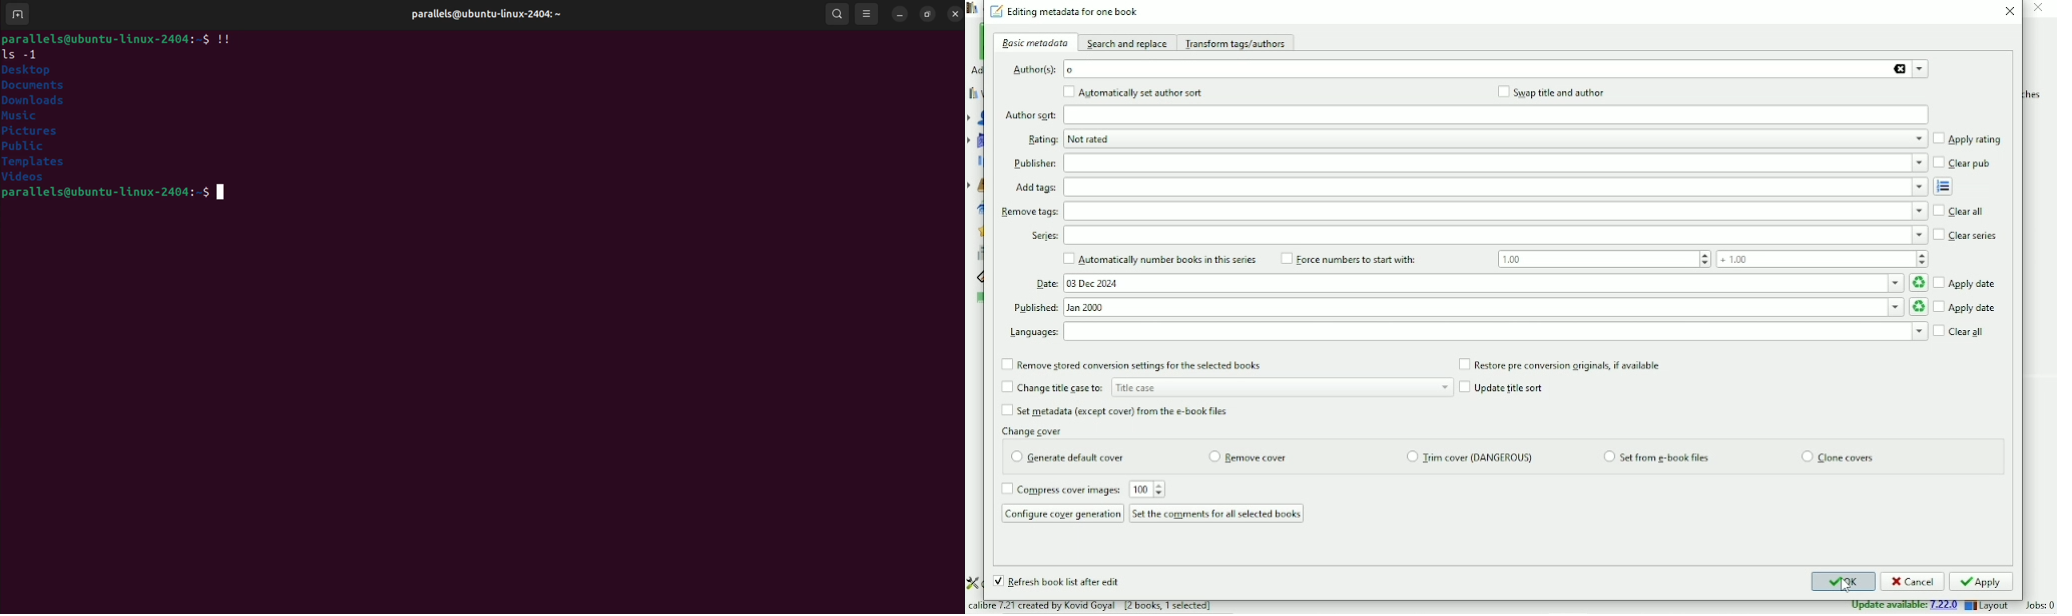 The image size is (2072, 616). What do you see at coordinates (1031, 335) in the screenshot?
I see `Languages` at bounding box center [1031, 335].